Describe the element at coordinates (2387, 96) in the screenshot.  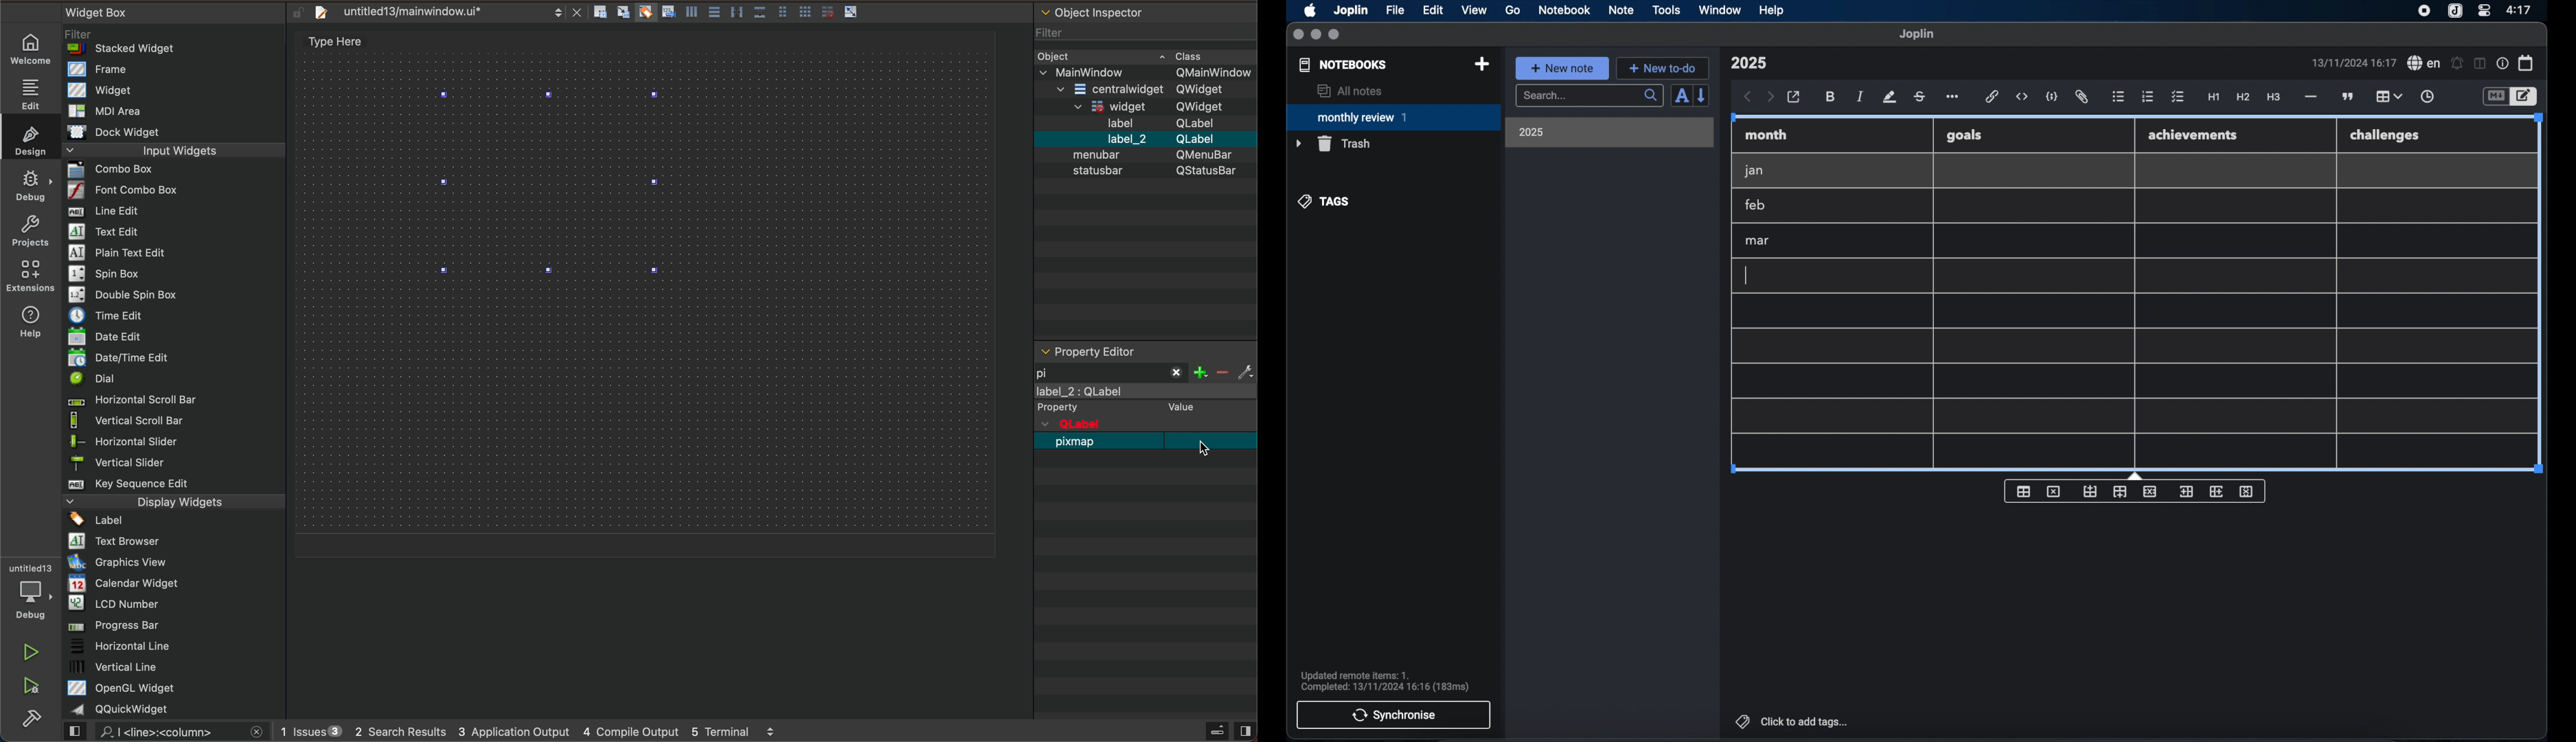
I see `table highlighted` at that location.